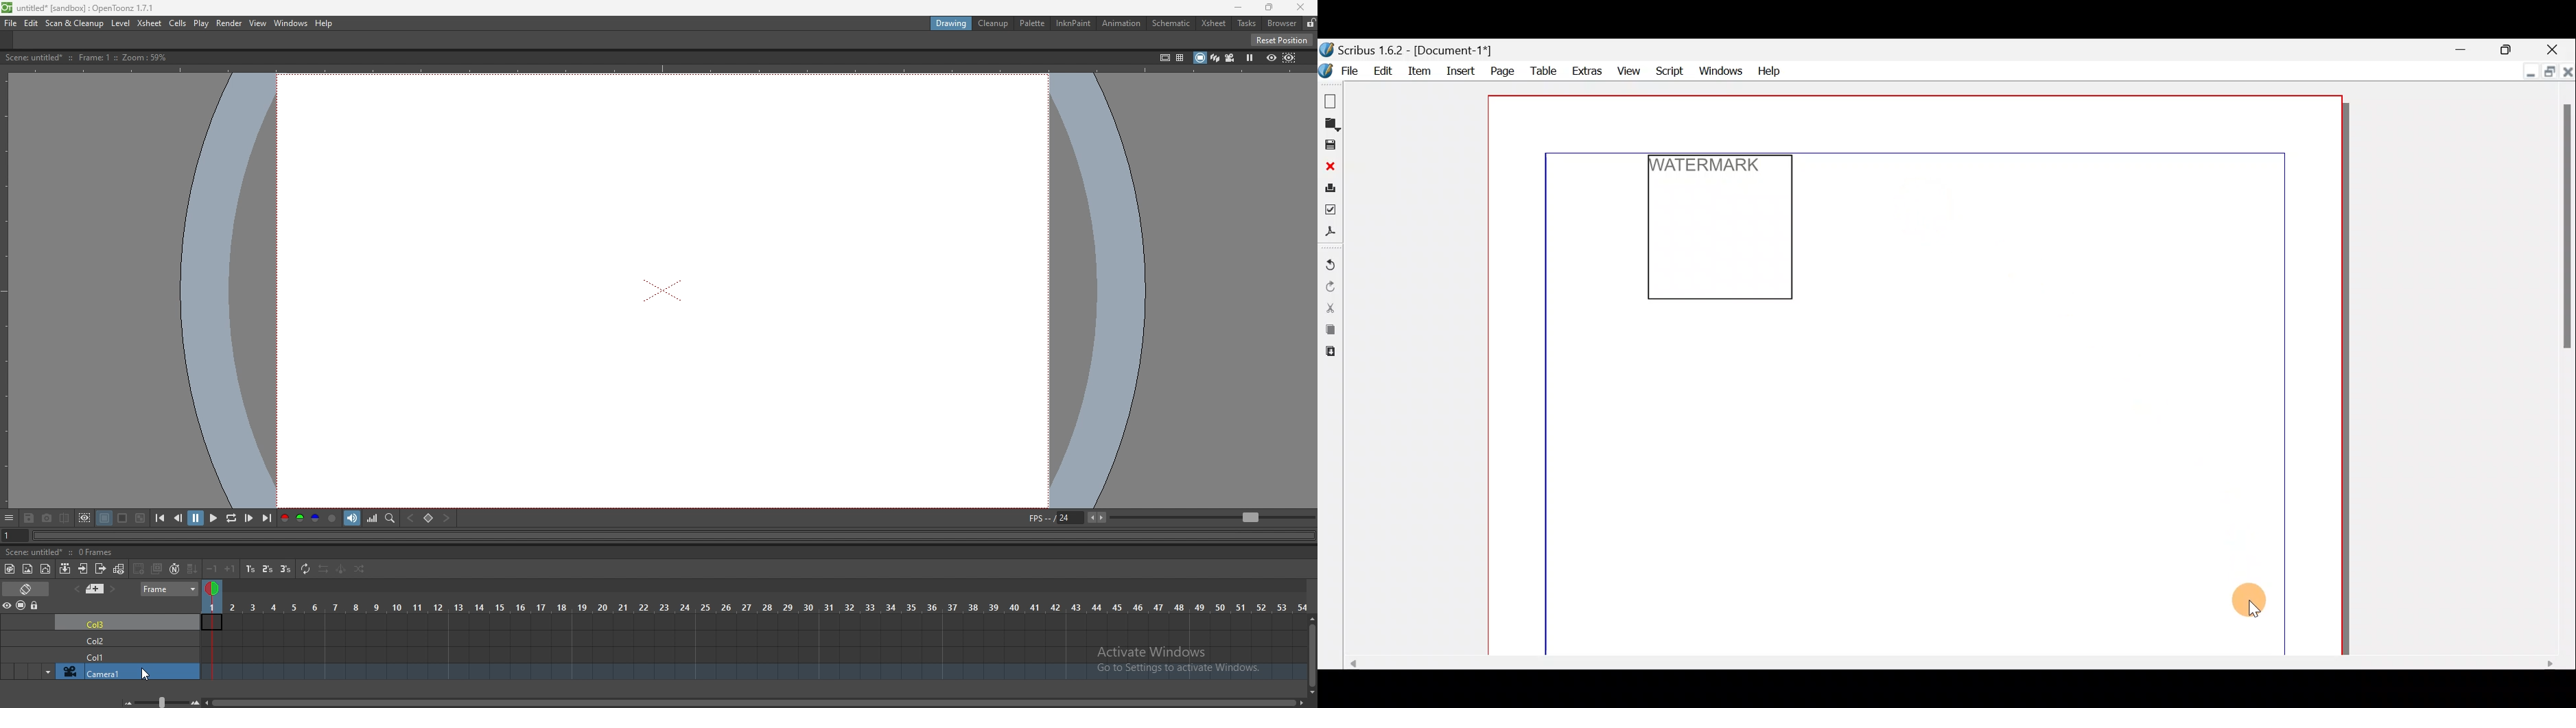  Describe the element at coordinates (1329, 190) in the screenshot. I see `Print` at that location.